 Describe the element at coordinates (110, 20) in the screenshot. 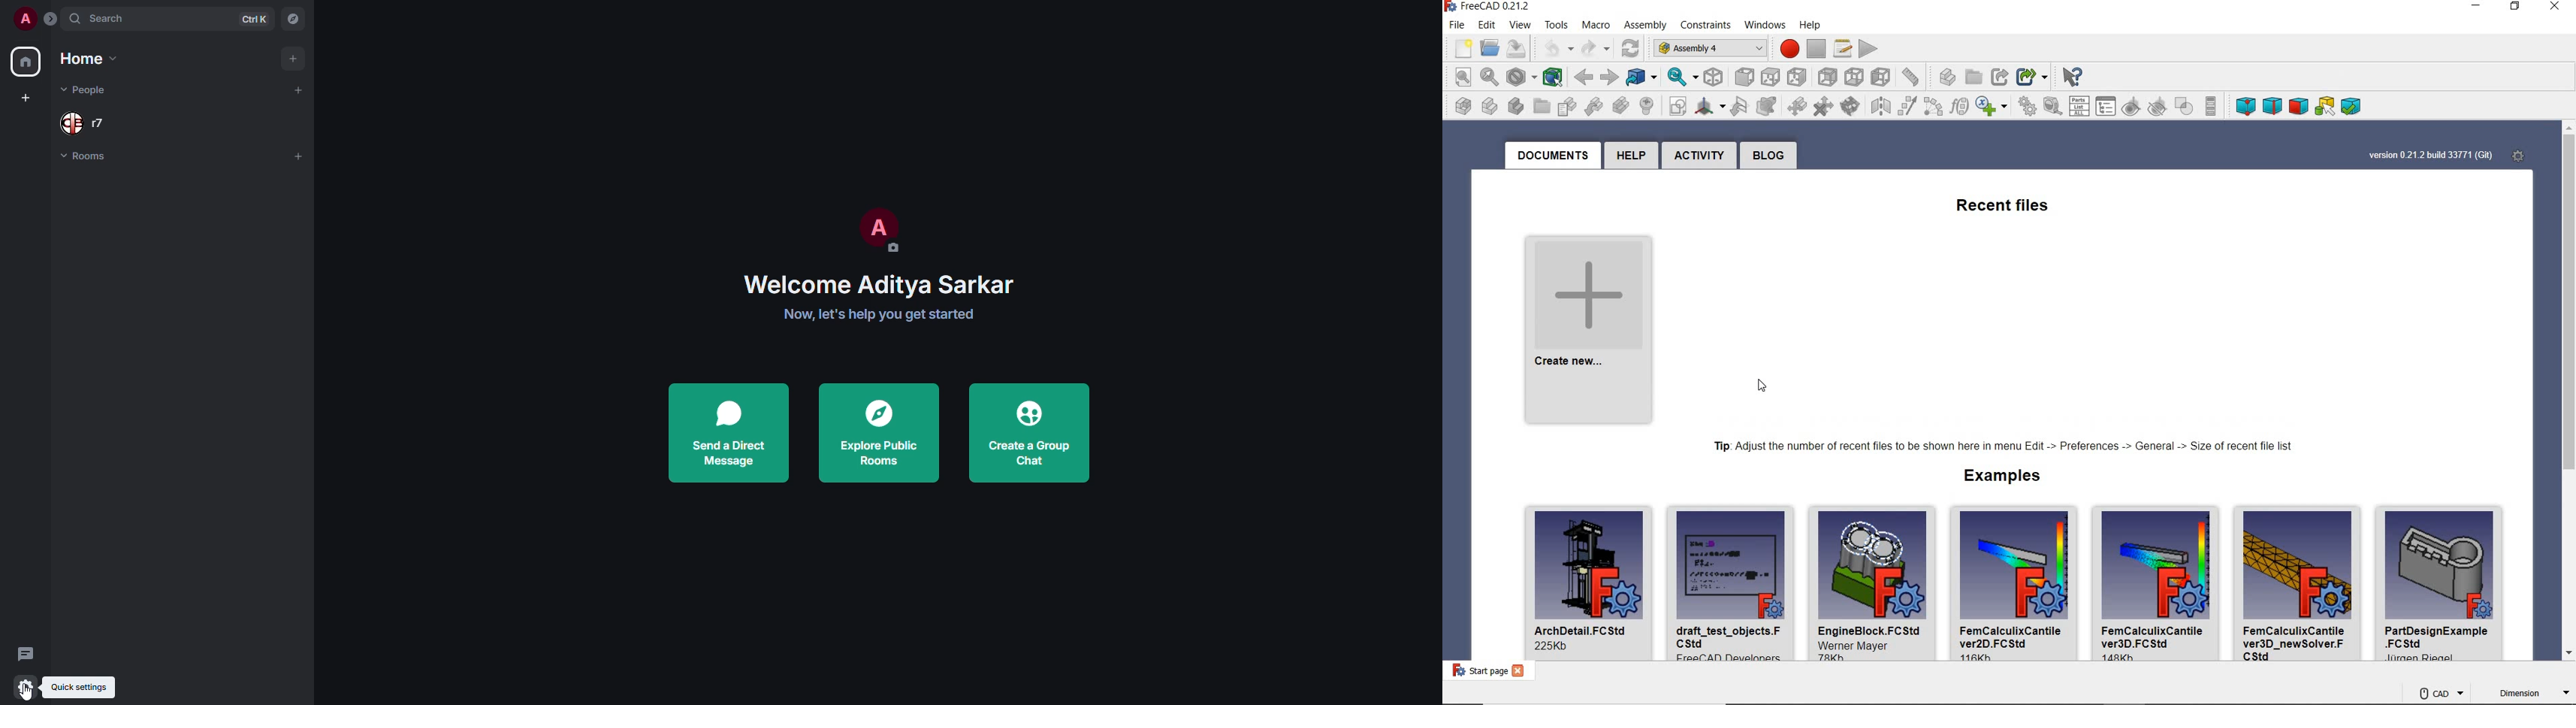

I see `search` at that location.